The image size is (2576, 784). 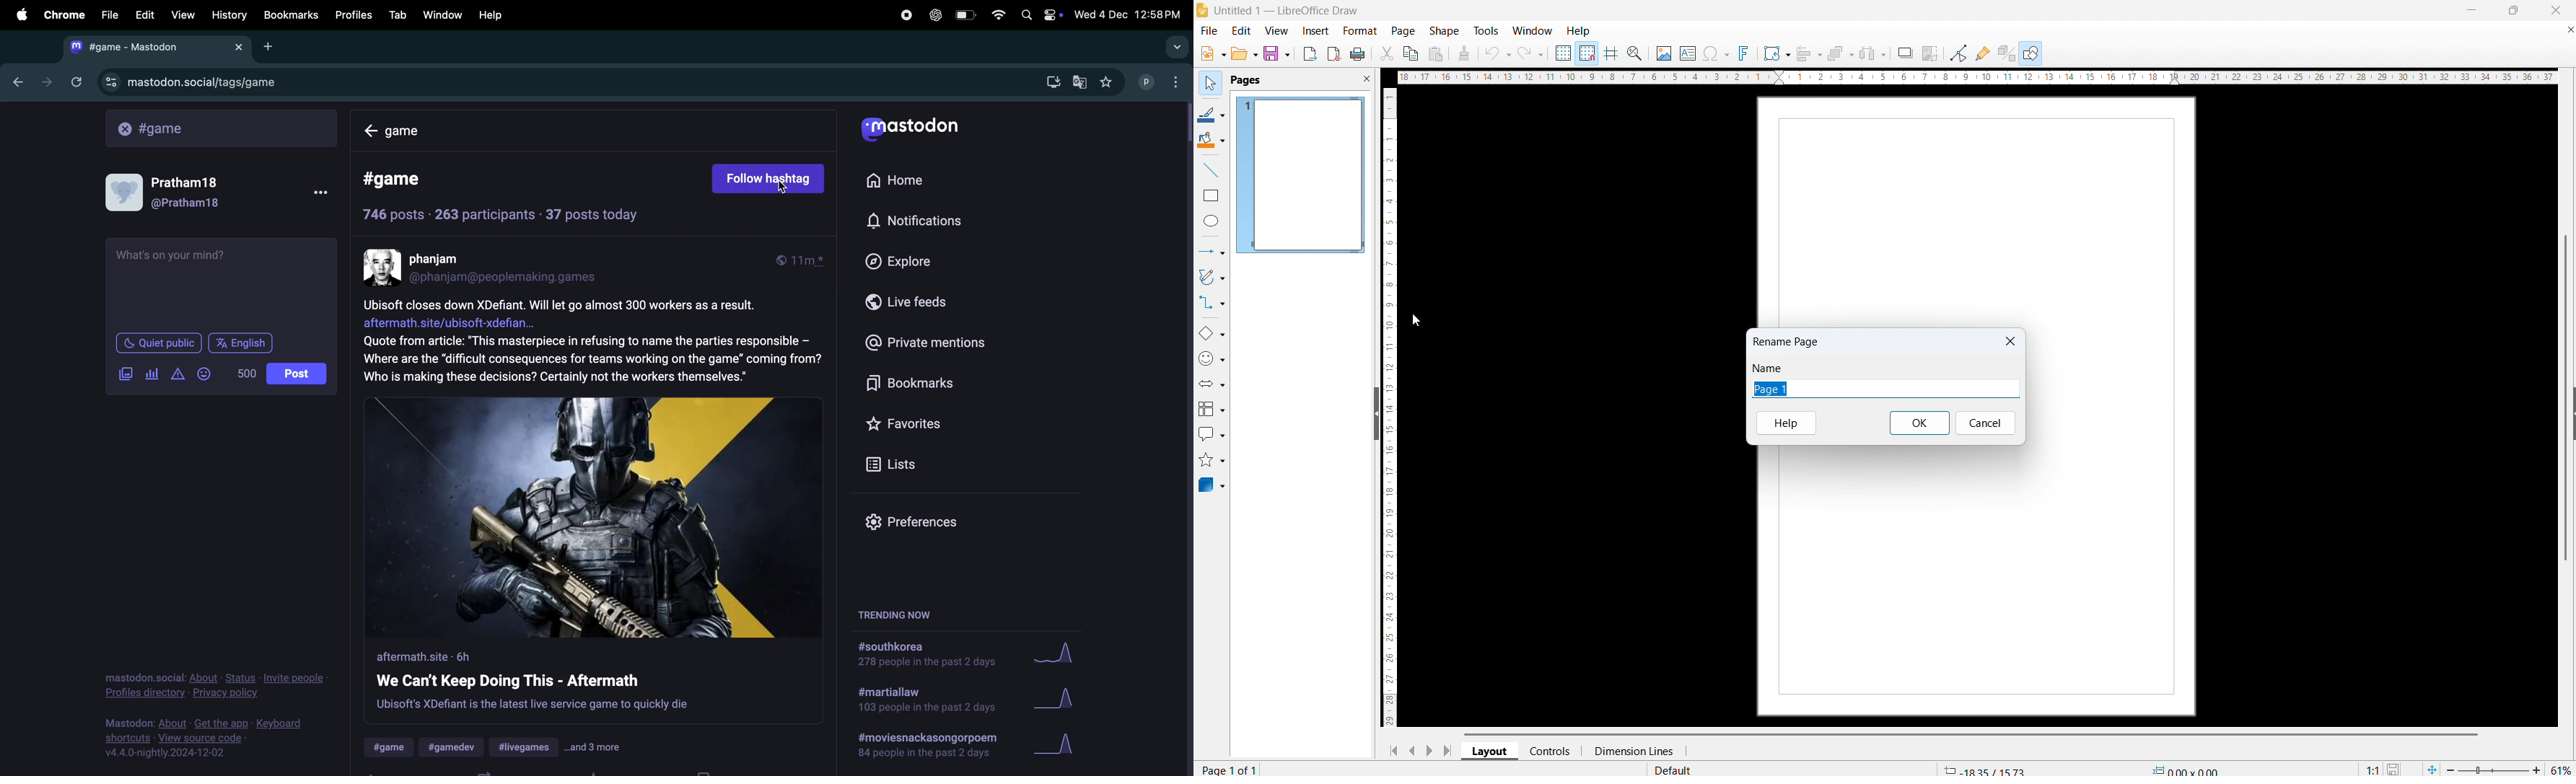 I want to click on Edit page name , so click(x=1885, y=389).